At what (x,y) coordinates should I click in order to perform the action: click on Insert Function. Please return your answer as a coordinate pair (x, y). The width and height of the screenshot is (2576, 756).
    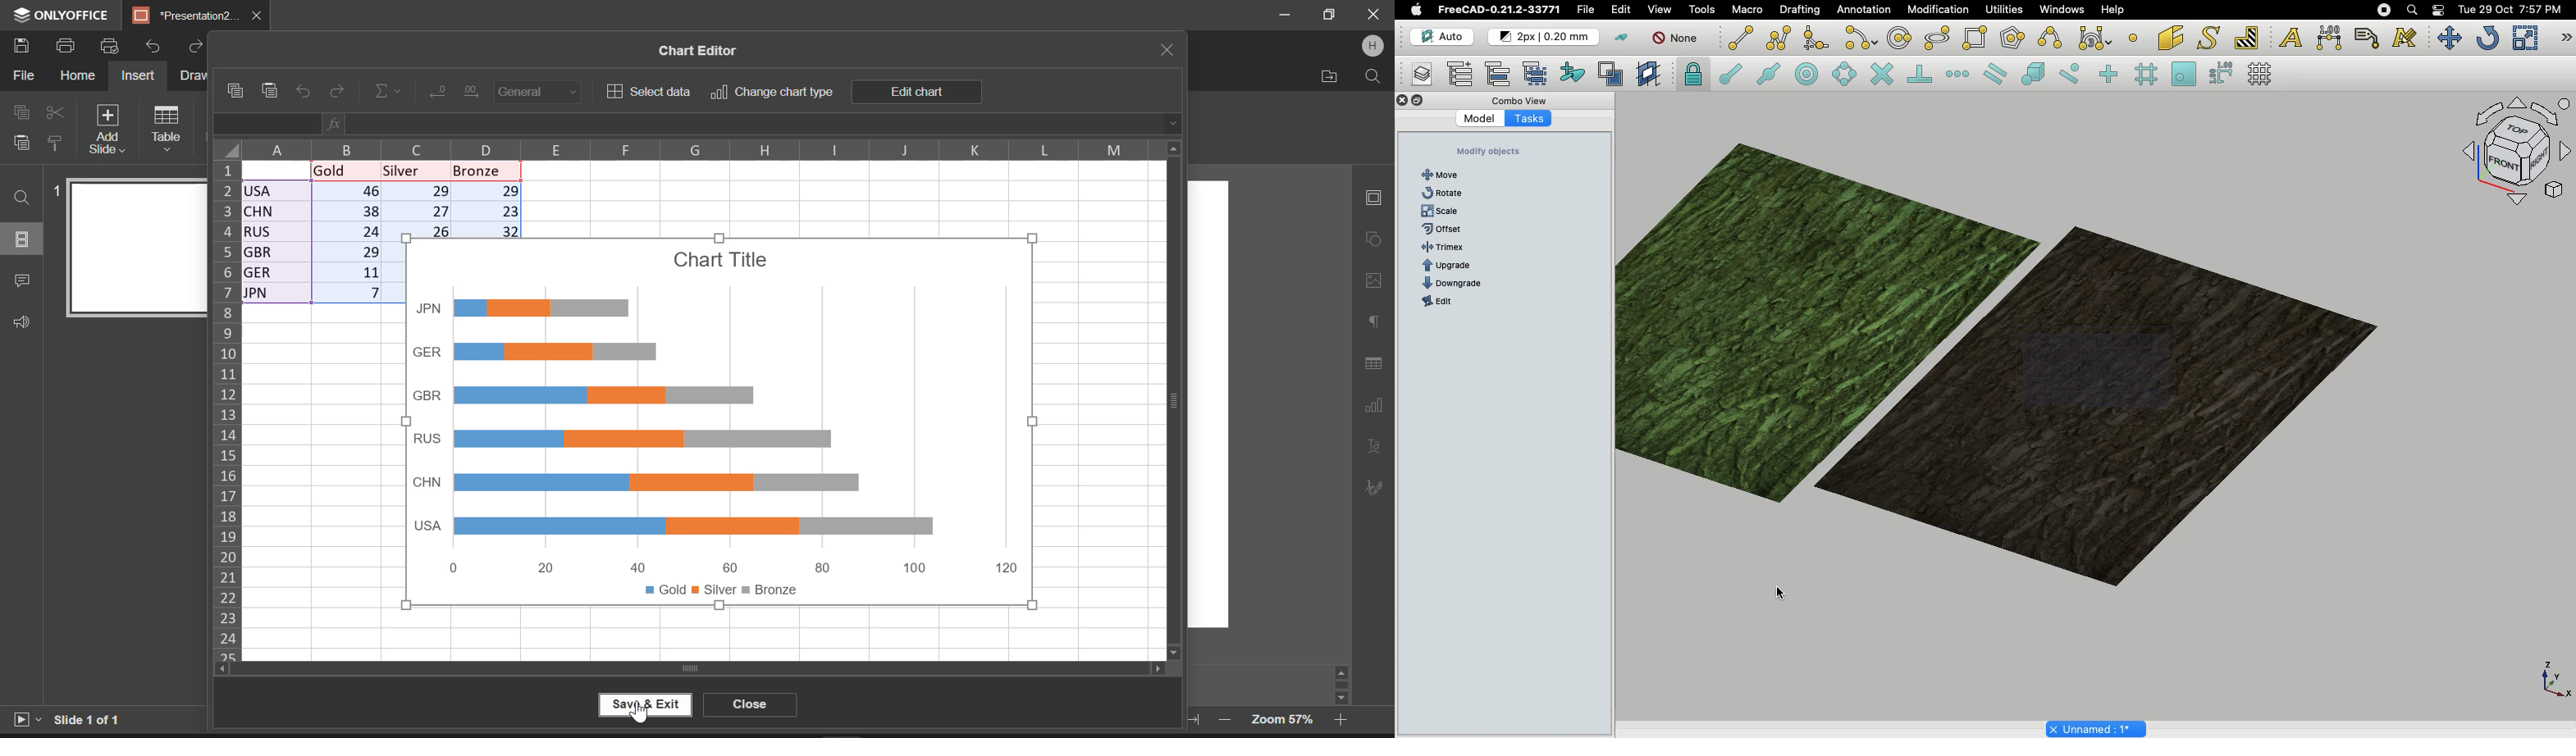
    Looking at the image, I should click on (389, 89).